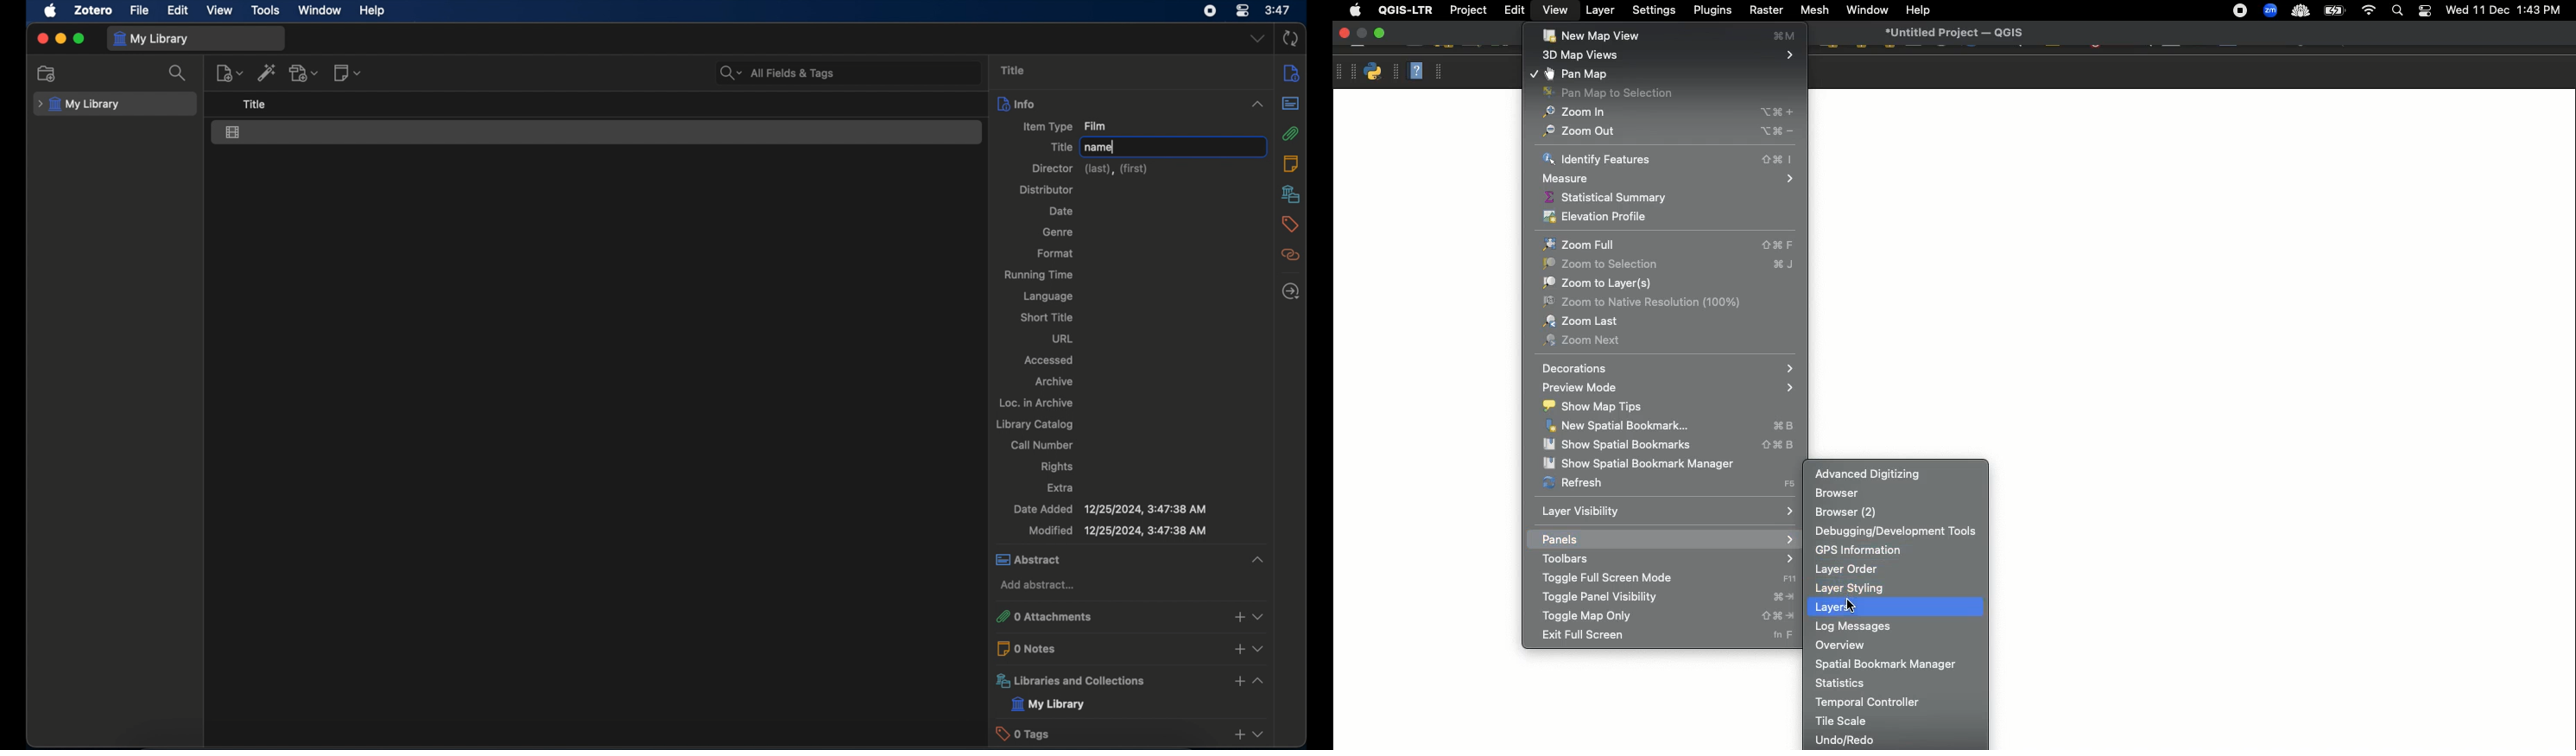  Describe the element at coordinates (1061, 147) in the screenshot. I see `title` at that location.